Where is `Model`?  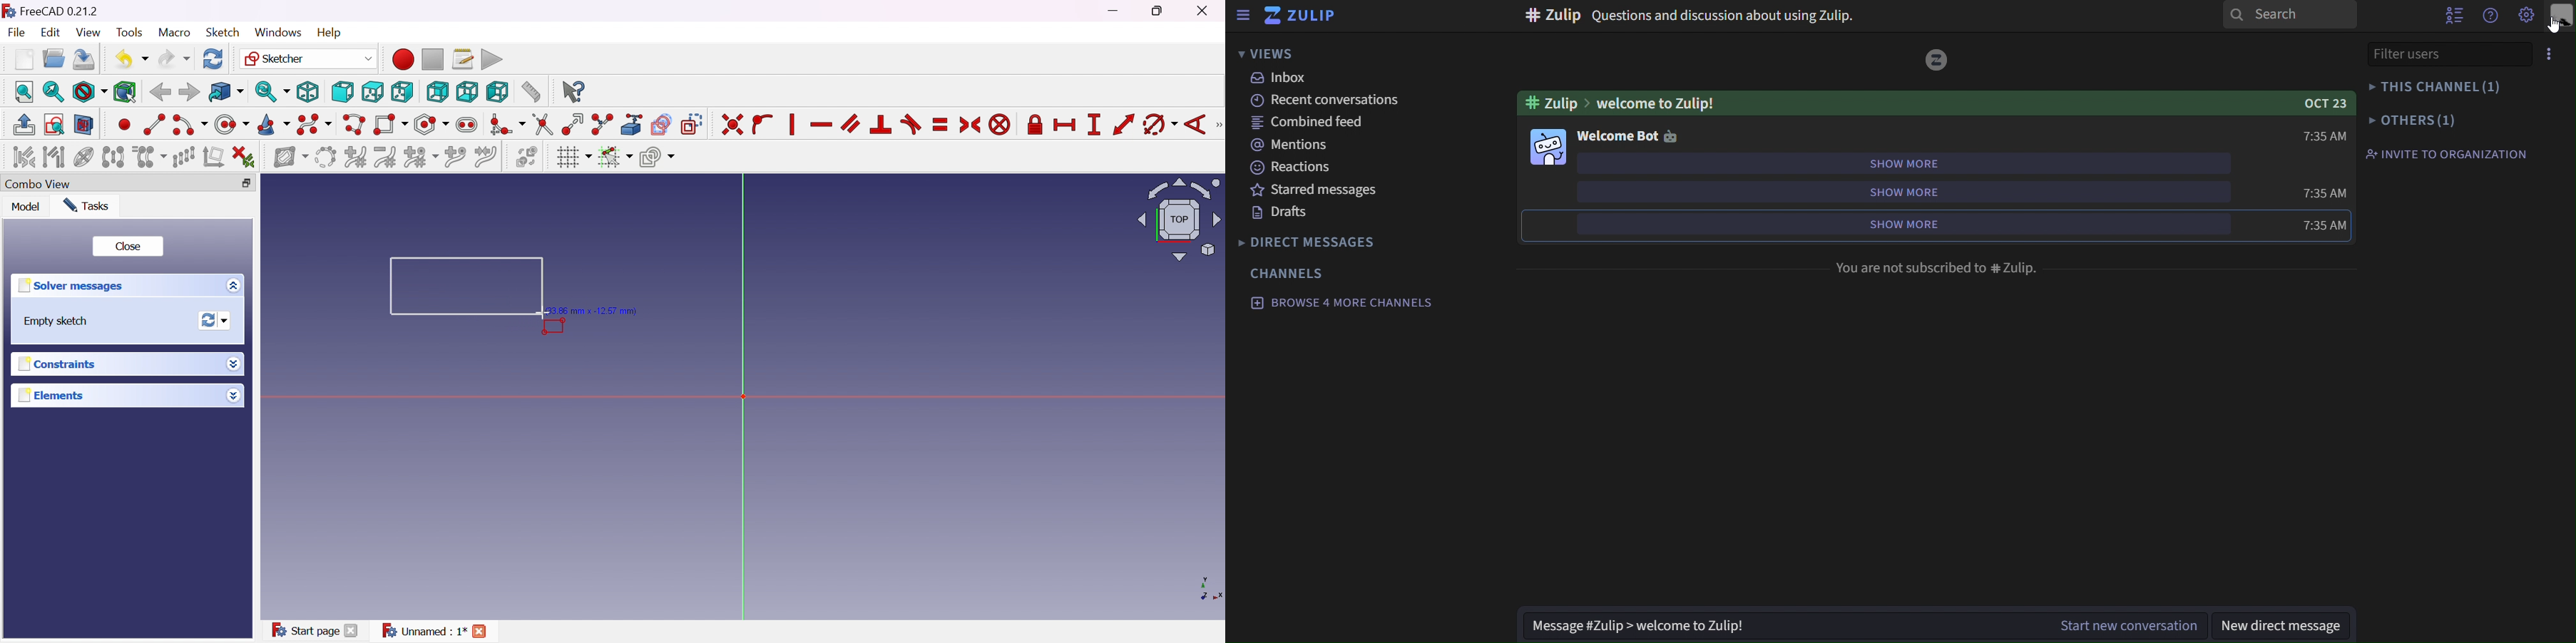
Model is located at coordinates (27, 207).